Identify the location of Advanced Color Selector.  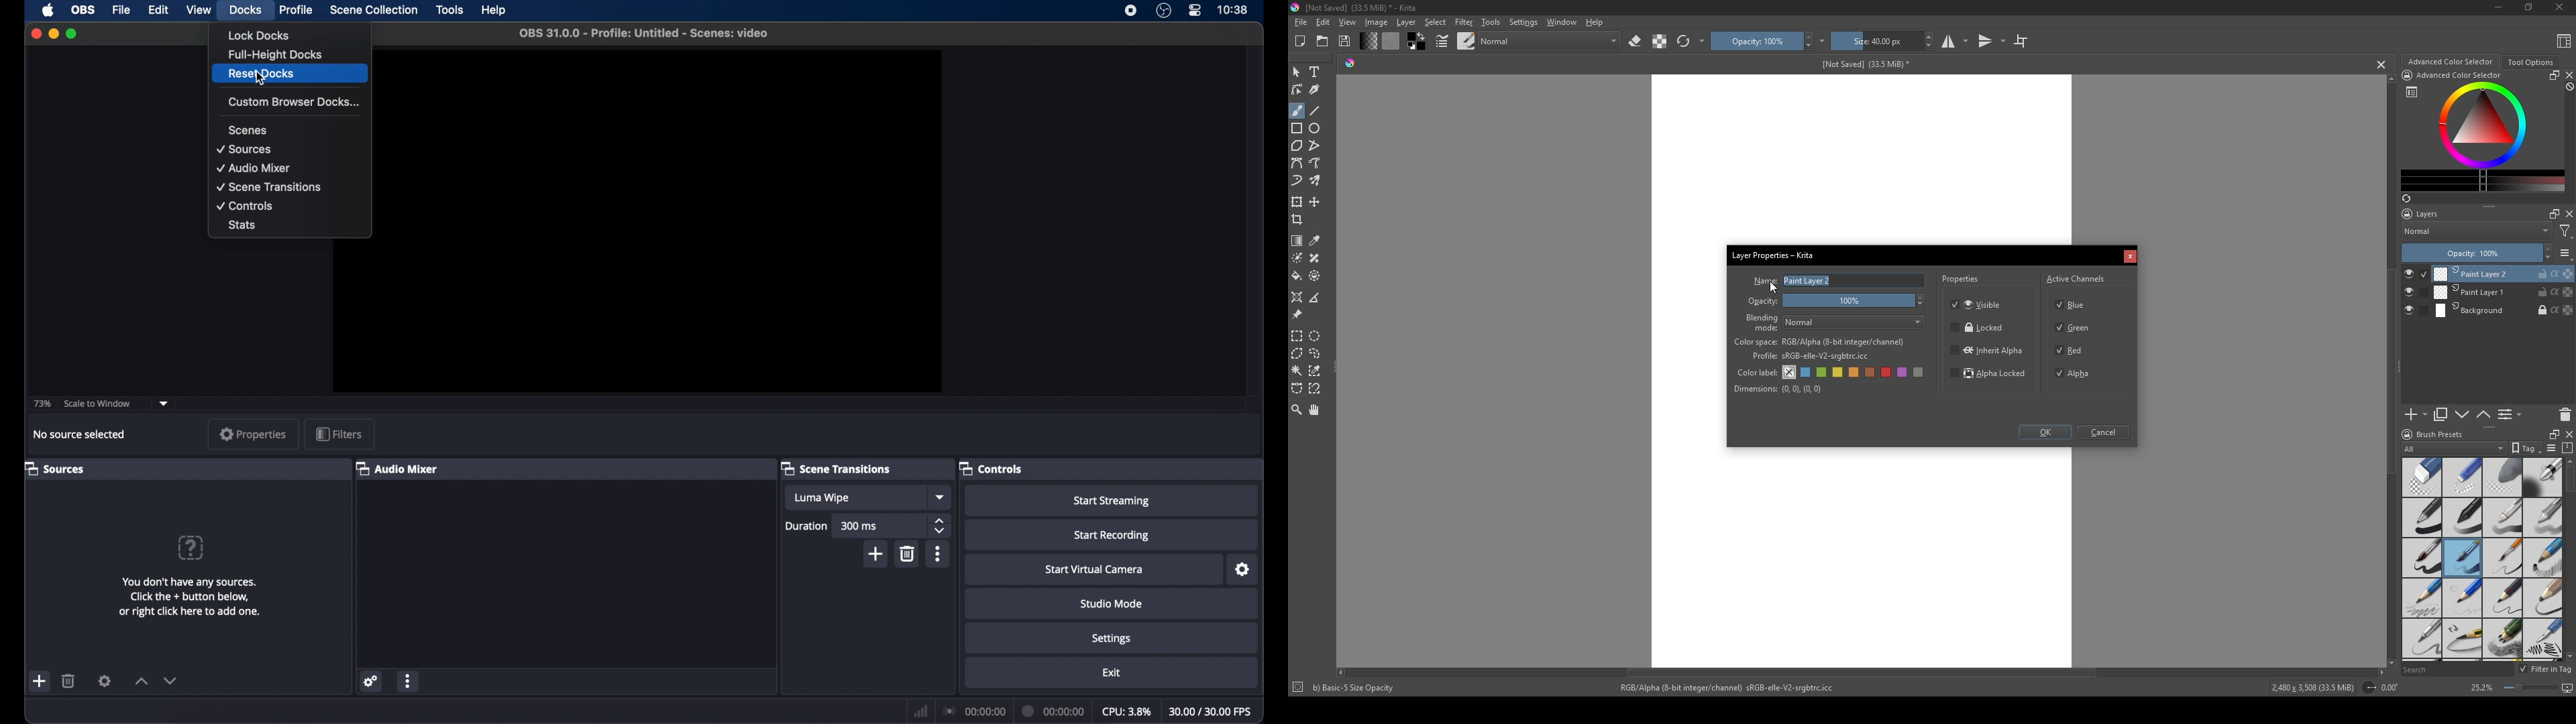
(2459, 76).